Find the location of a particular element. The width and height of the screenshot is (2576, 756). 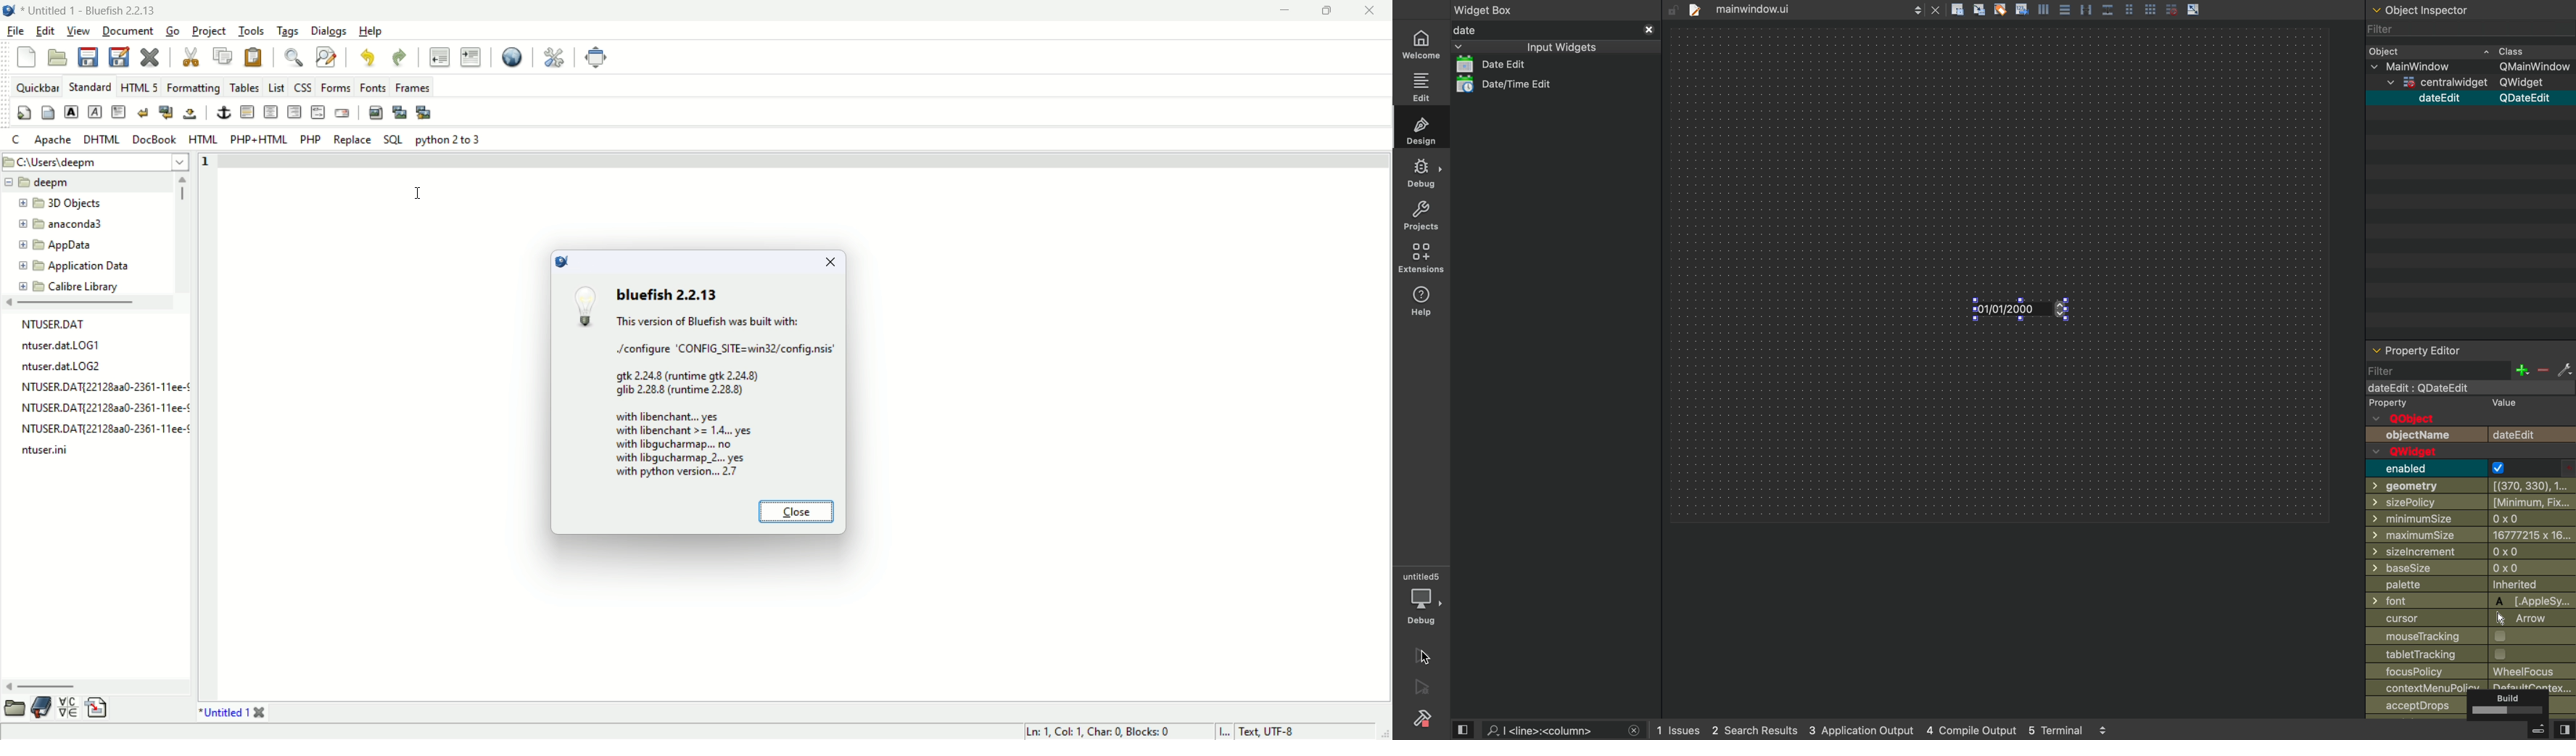

close is located at coordinates (1374, 11).